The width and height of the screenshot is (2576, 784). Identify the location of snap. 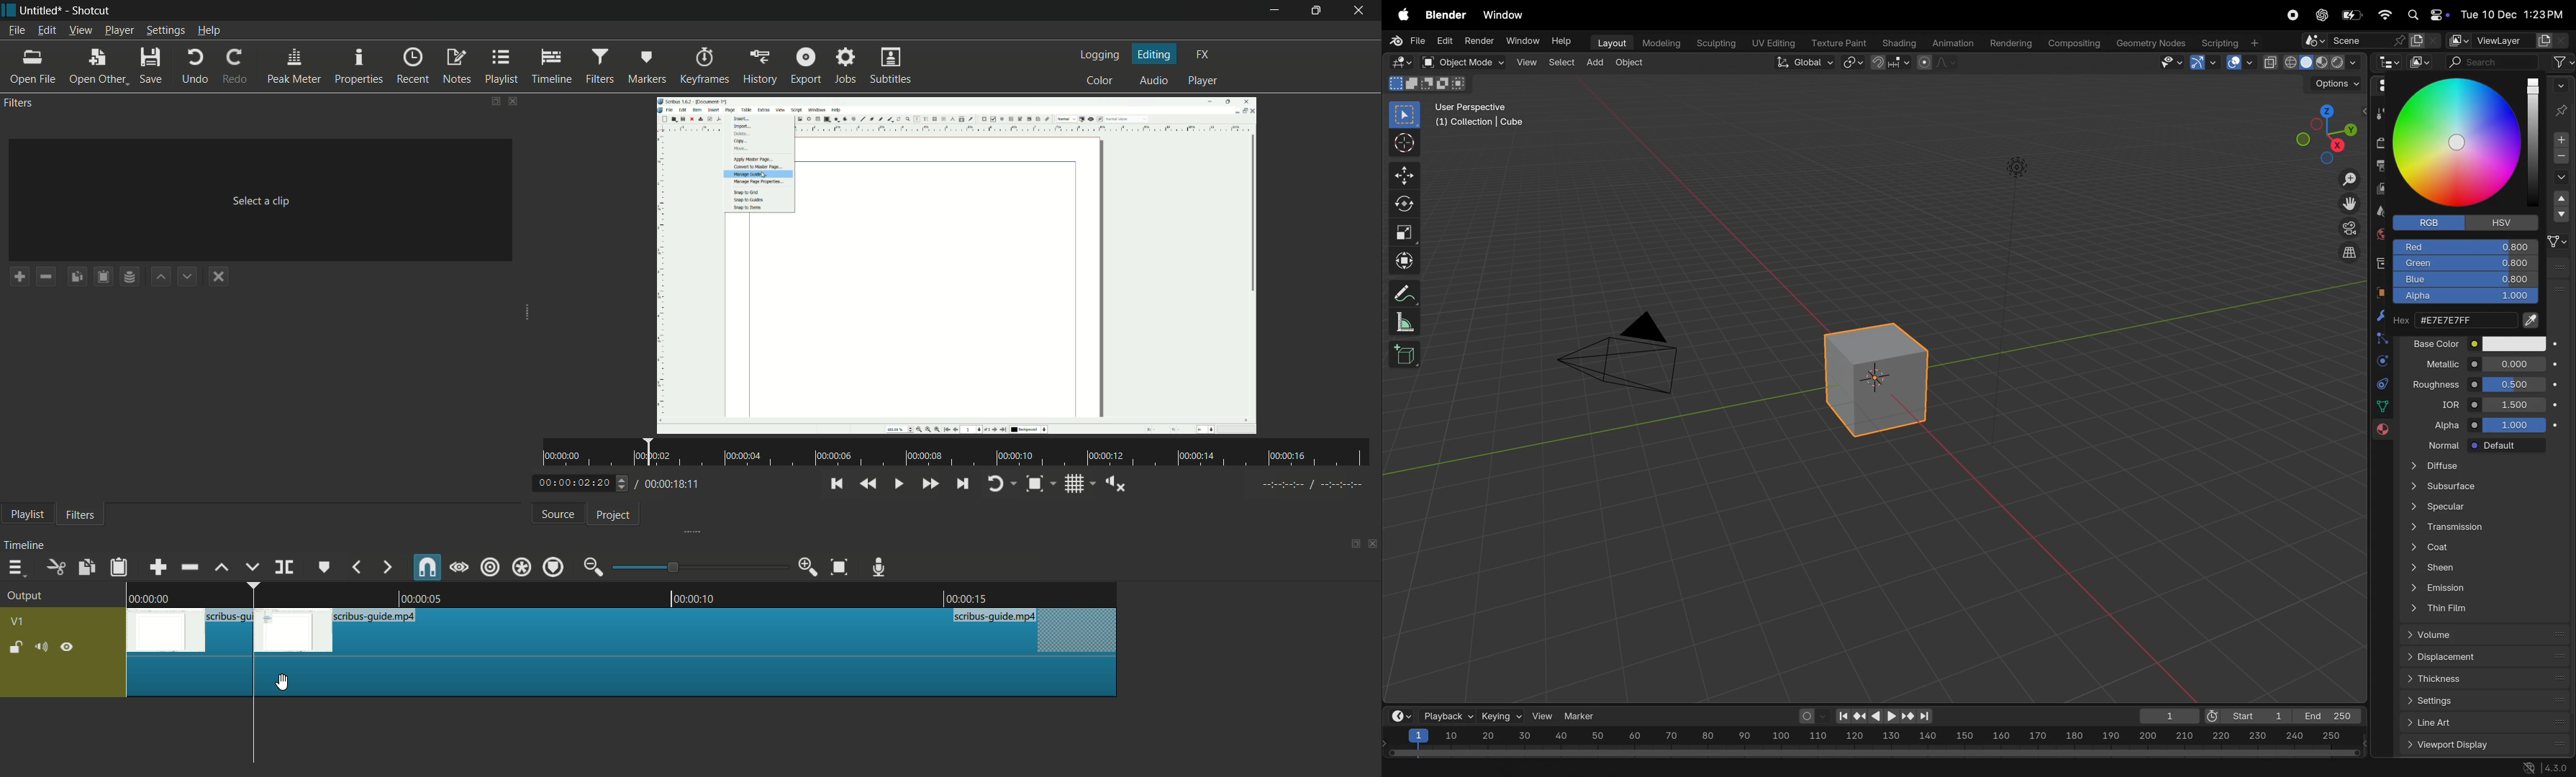
(1854, 63).